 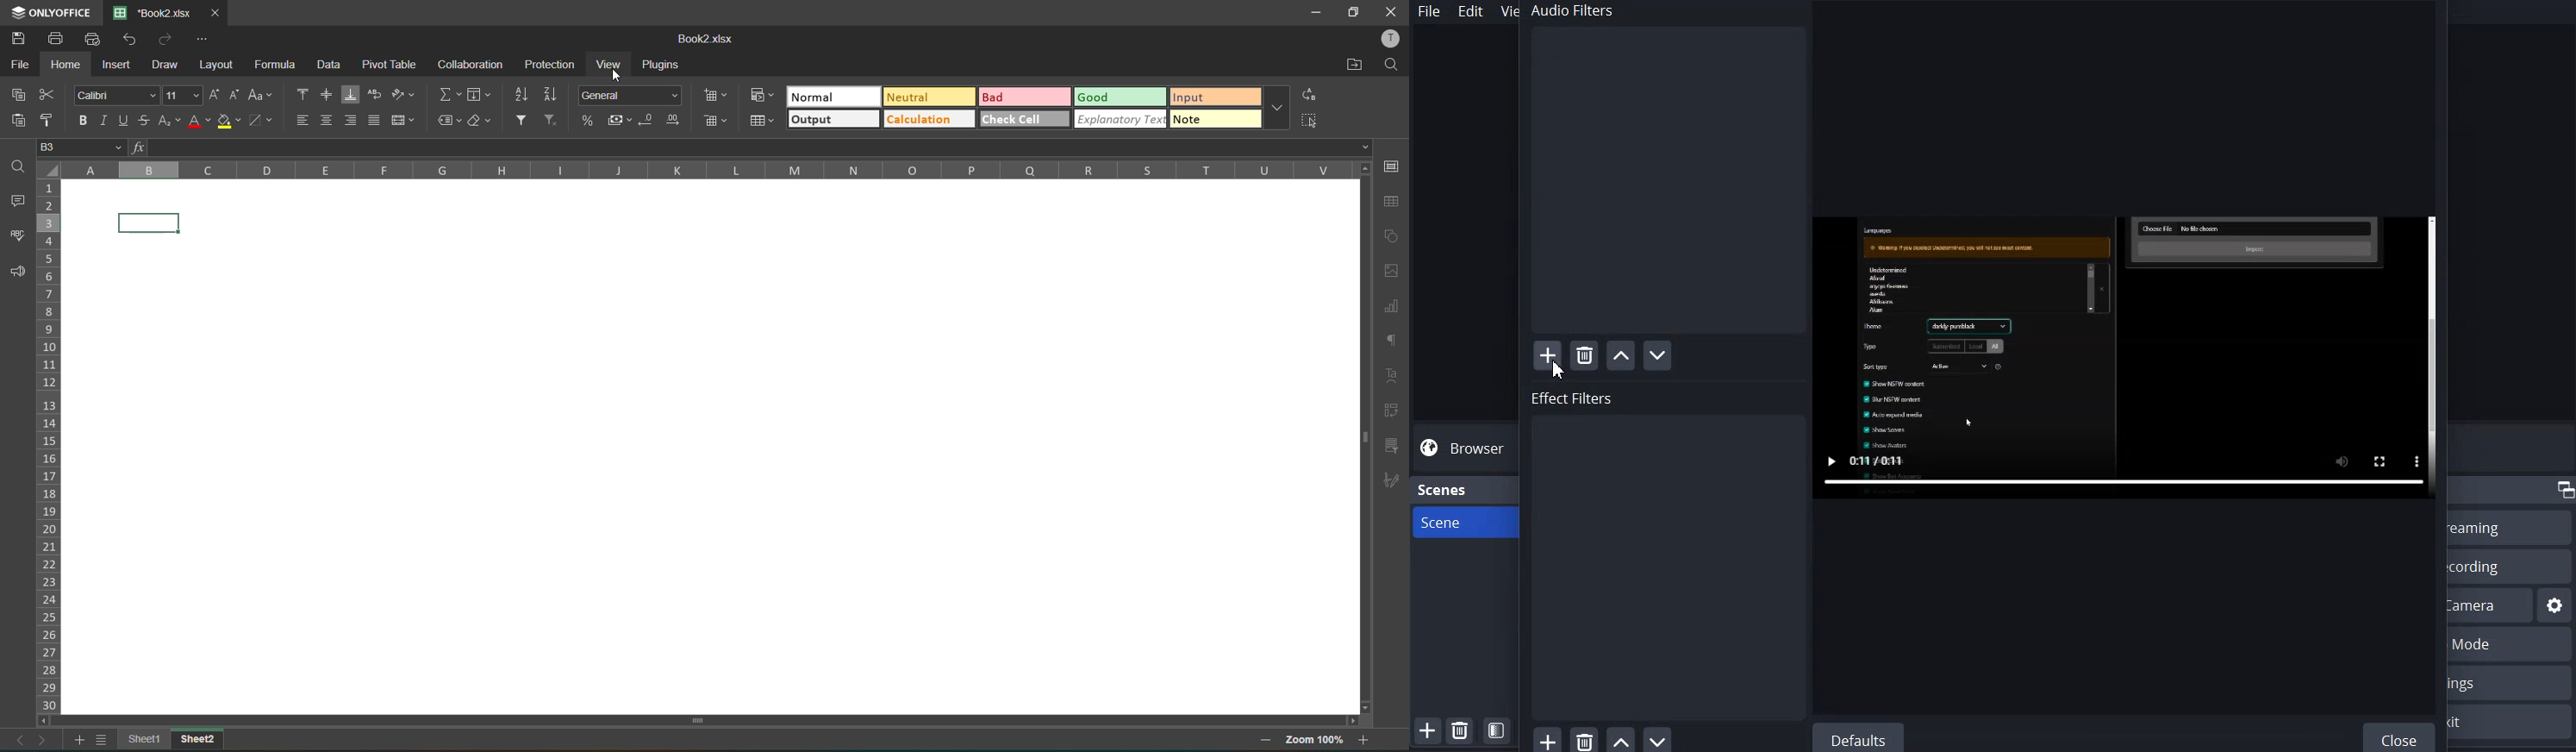 I want to click on shapes, so click(x=1391, y=235).